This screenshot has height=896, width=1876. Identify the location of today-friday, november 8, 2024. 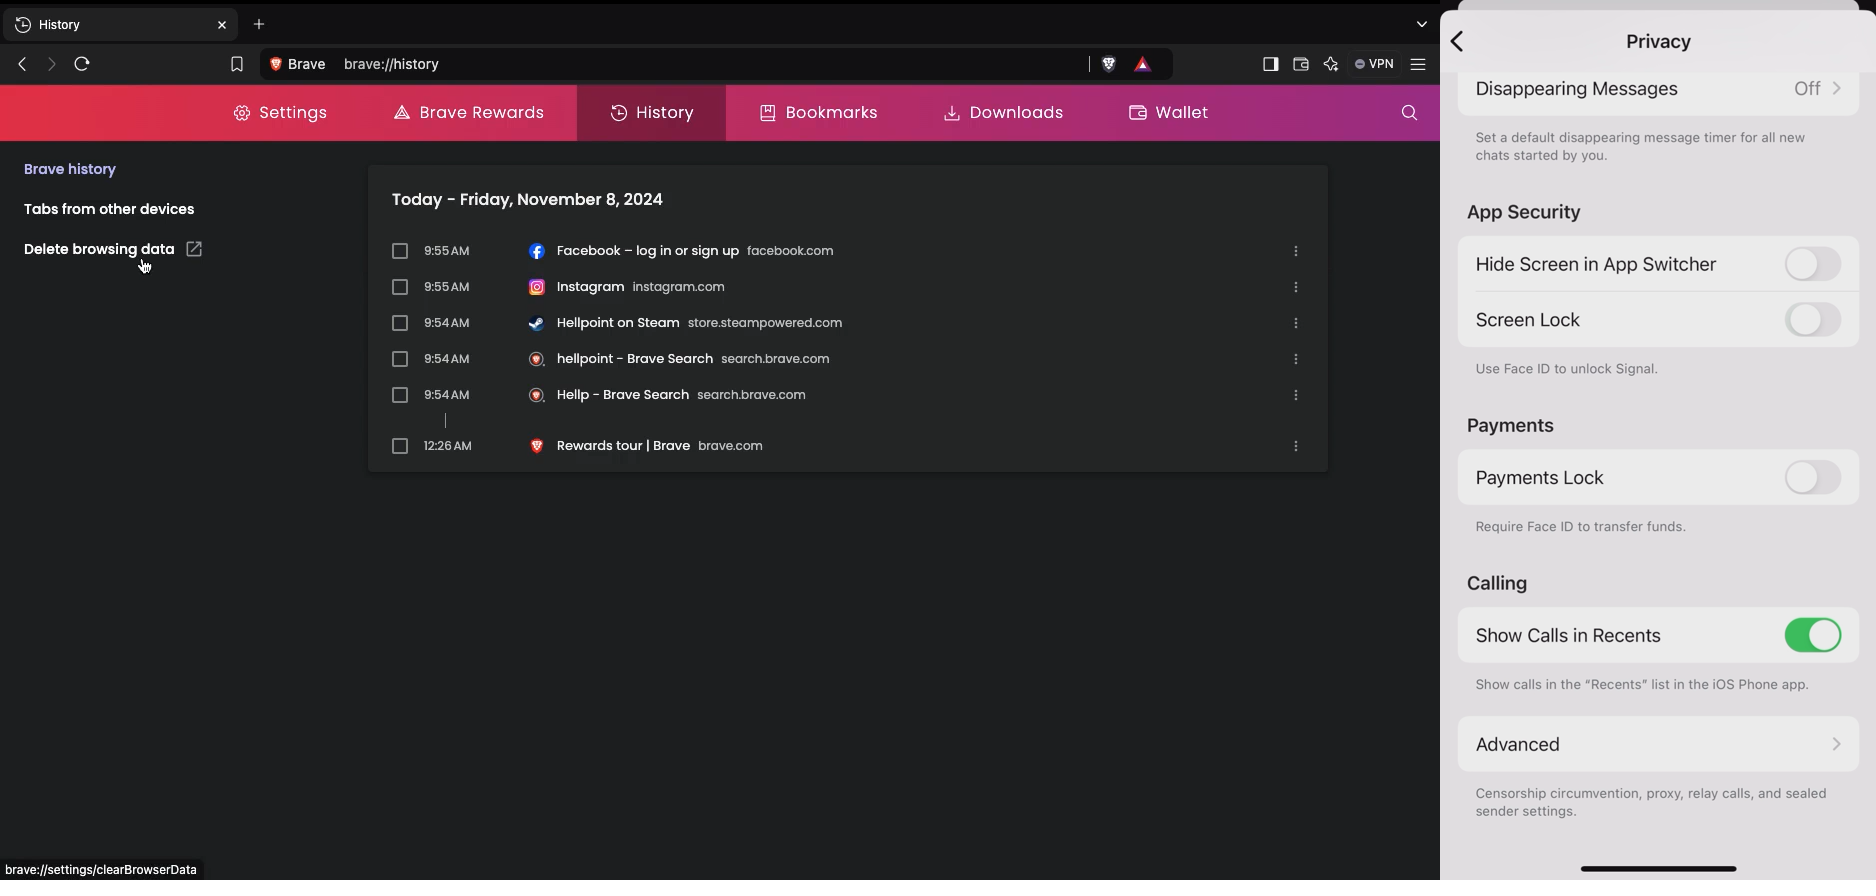
(528, 197).